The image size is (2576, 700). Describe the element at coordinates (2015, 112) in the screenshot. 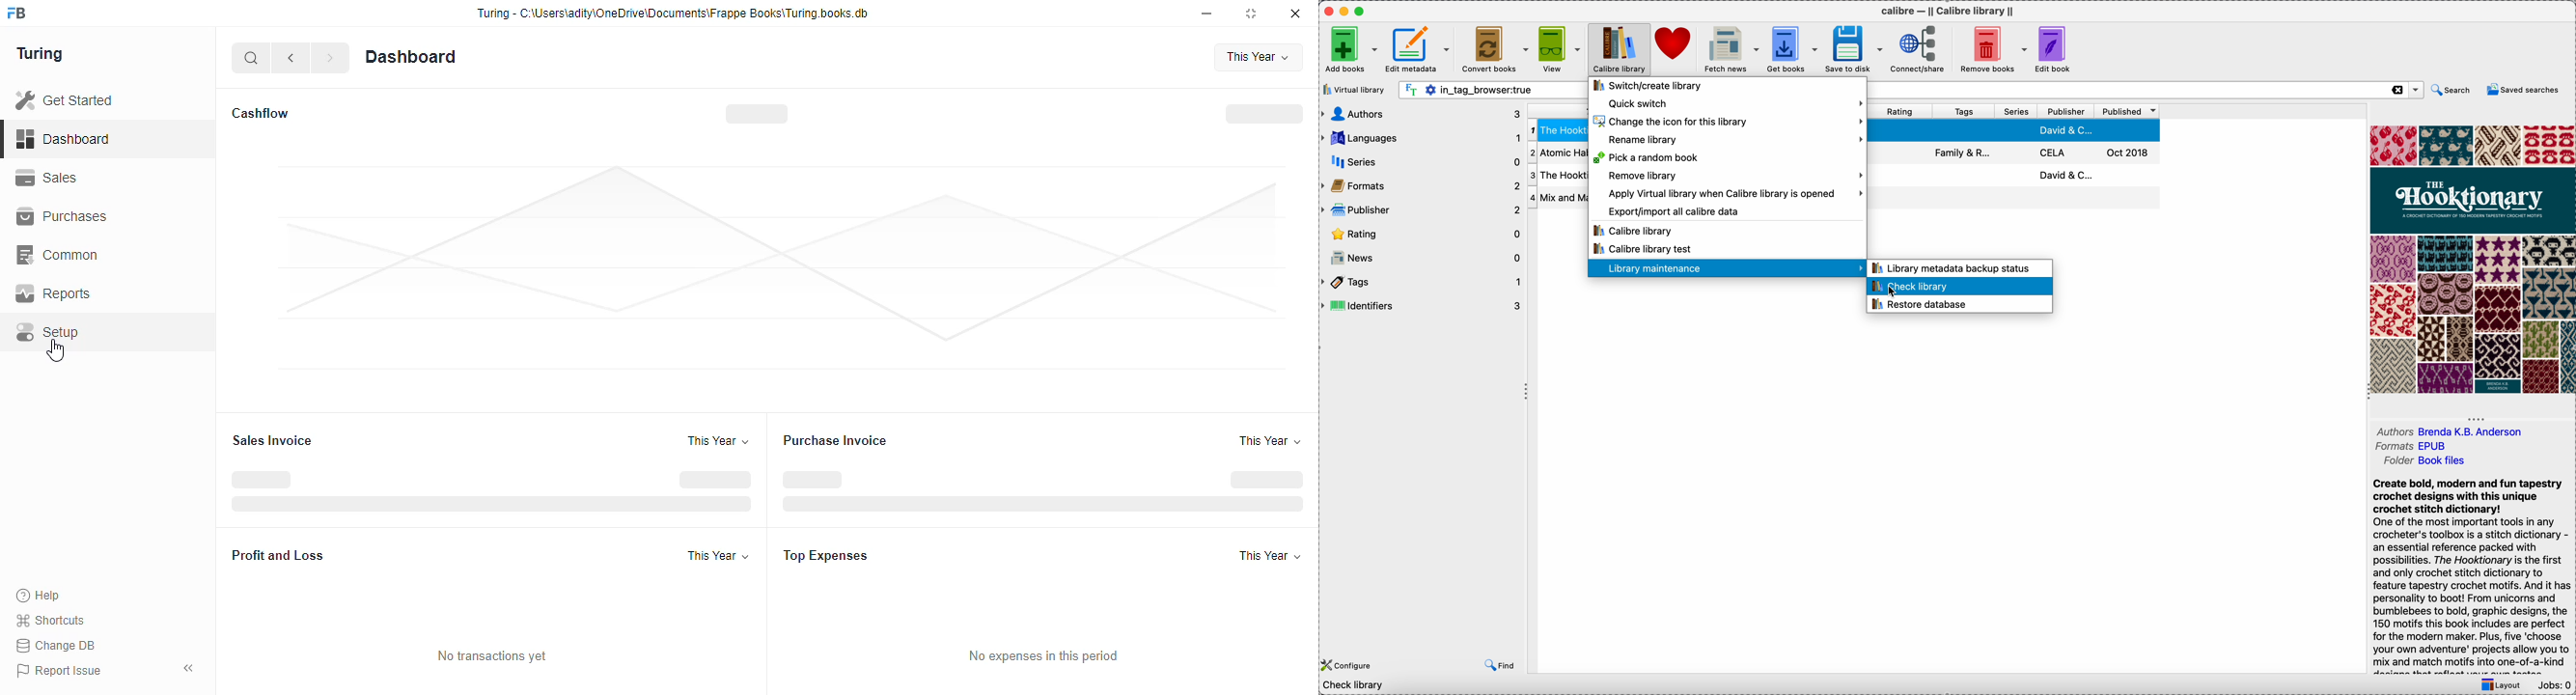

I see `series` at that location.